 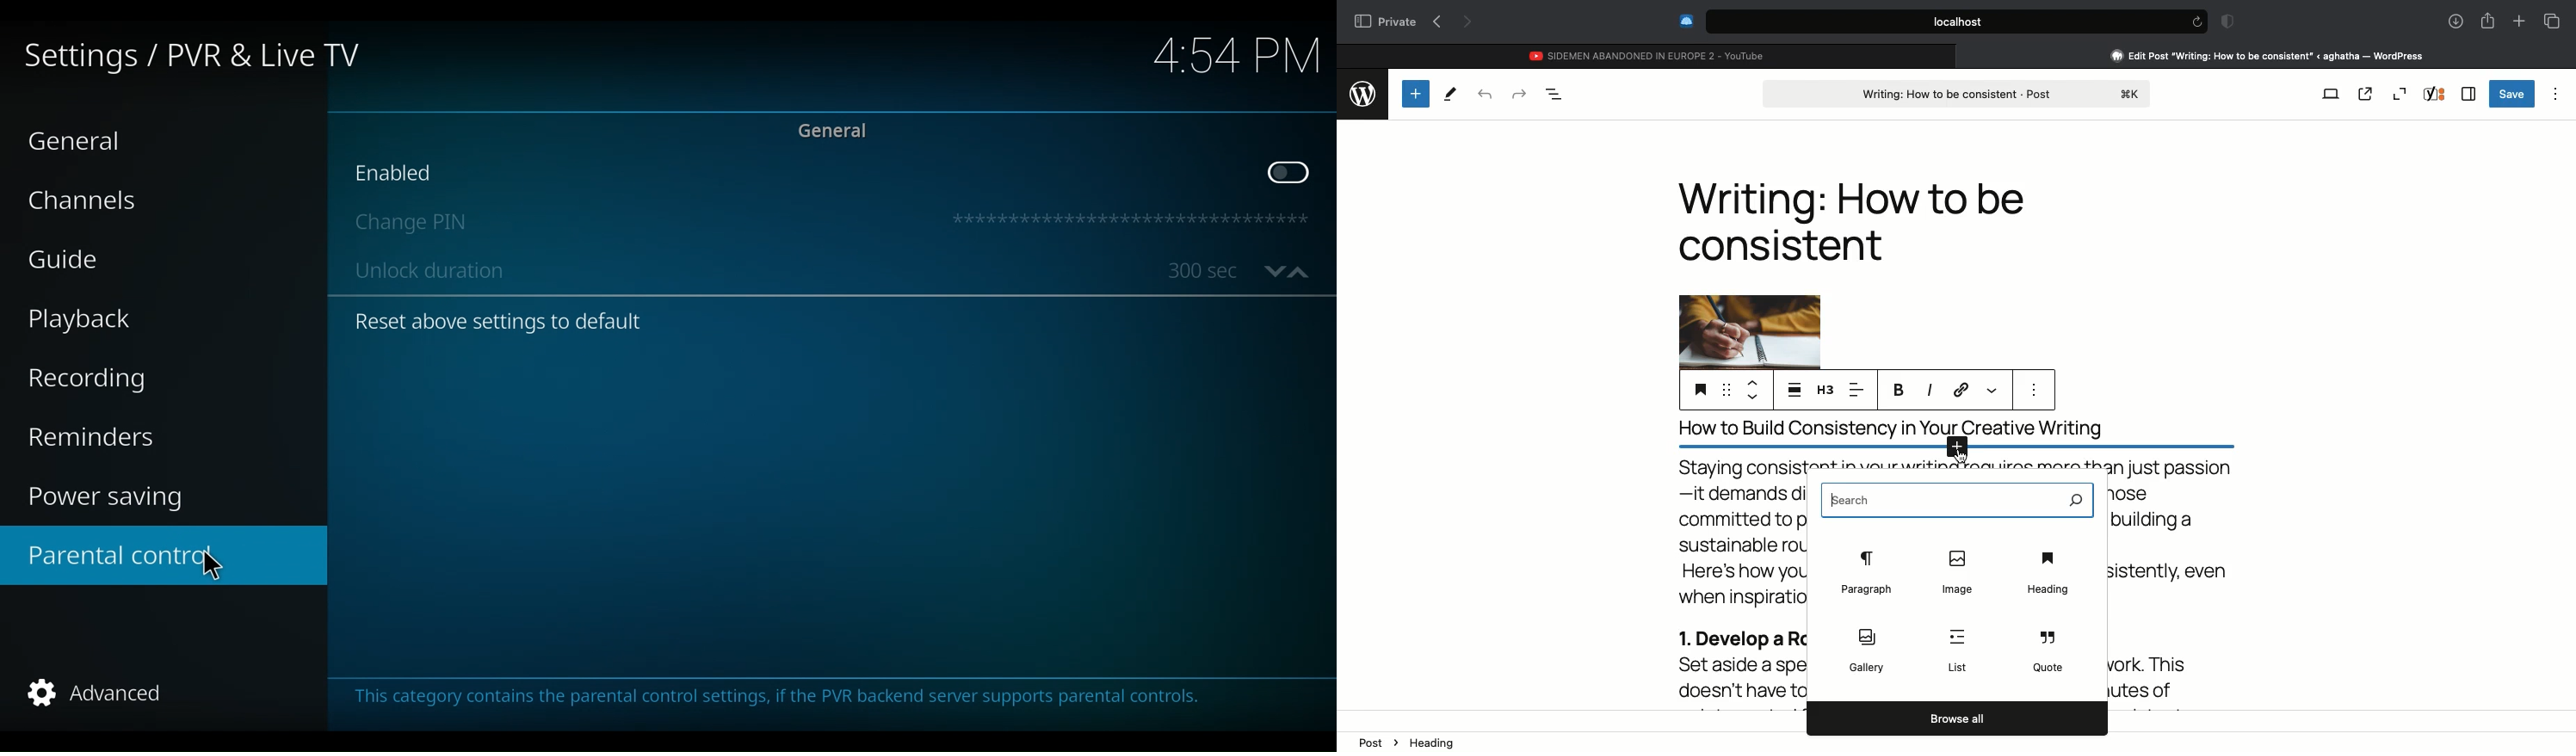 I want to click on Tabs, so click(x=2552, y=21).